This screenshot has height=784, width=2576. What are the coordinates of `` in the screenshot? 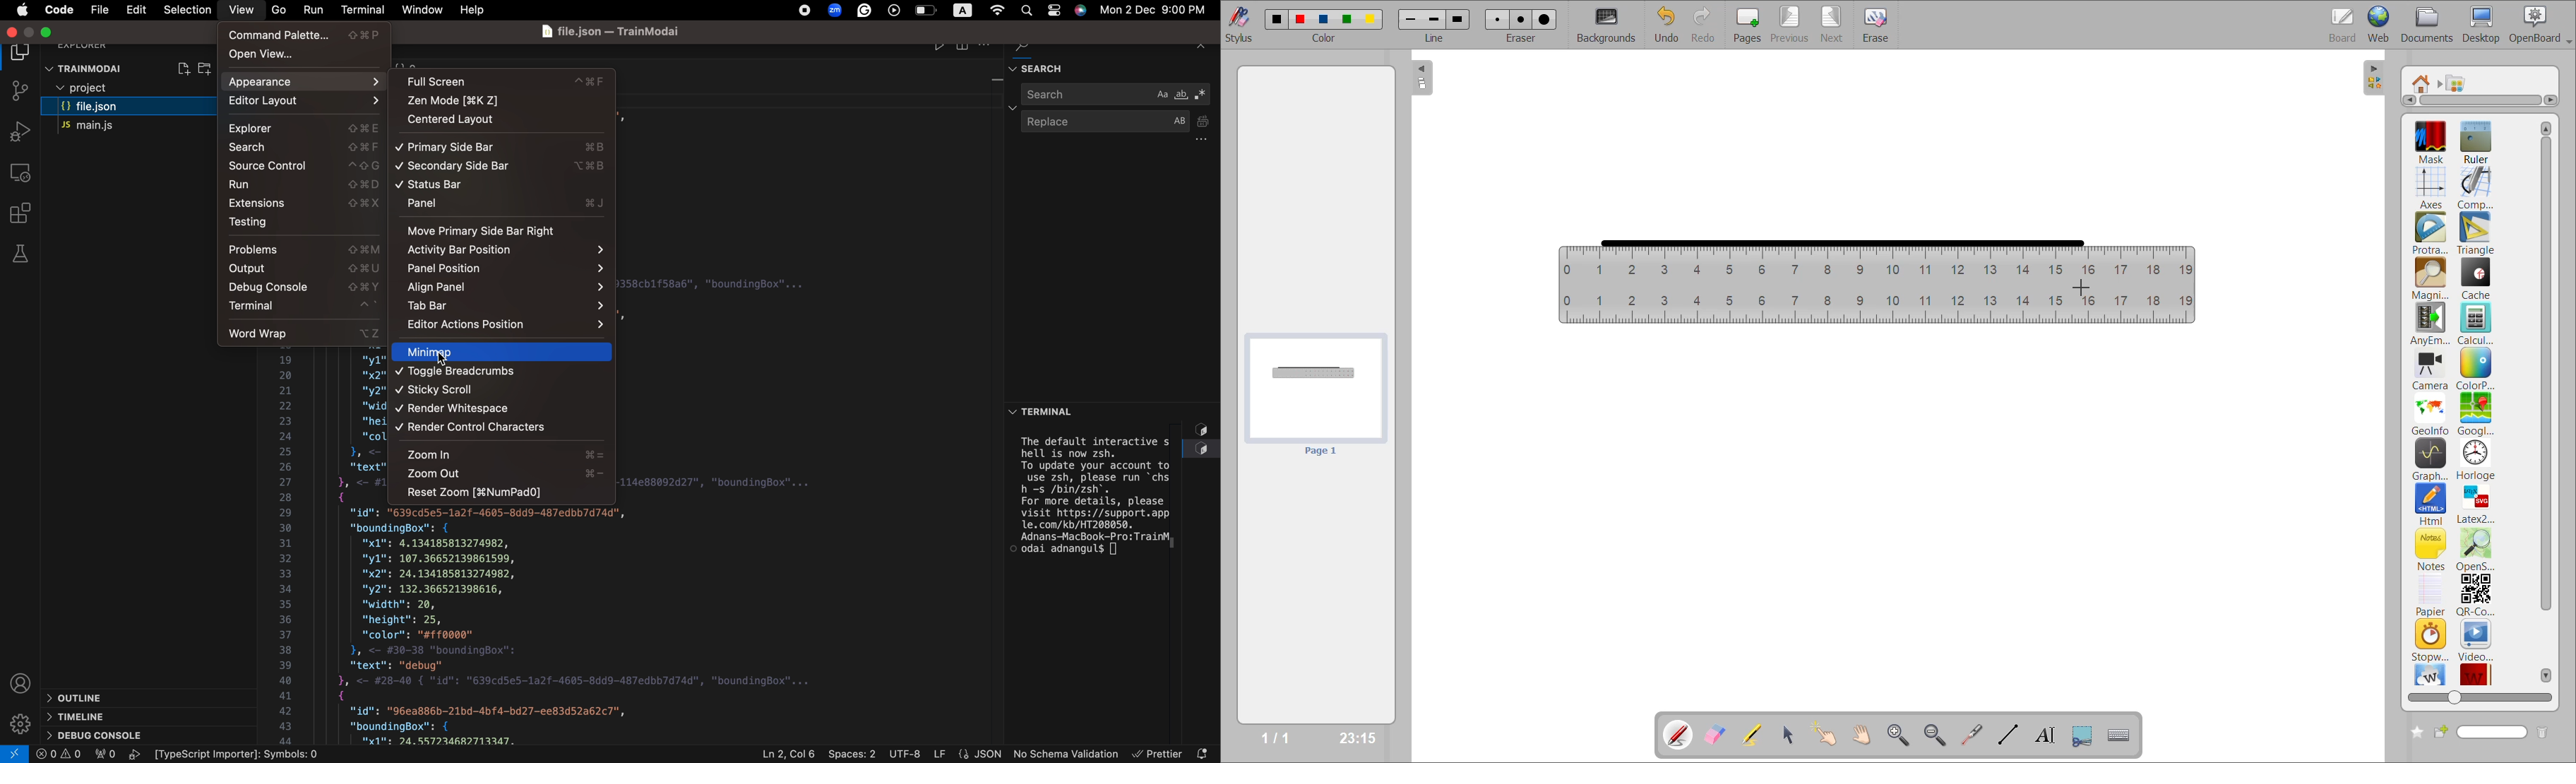 It's located at (135, 11).